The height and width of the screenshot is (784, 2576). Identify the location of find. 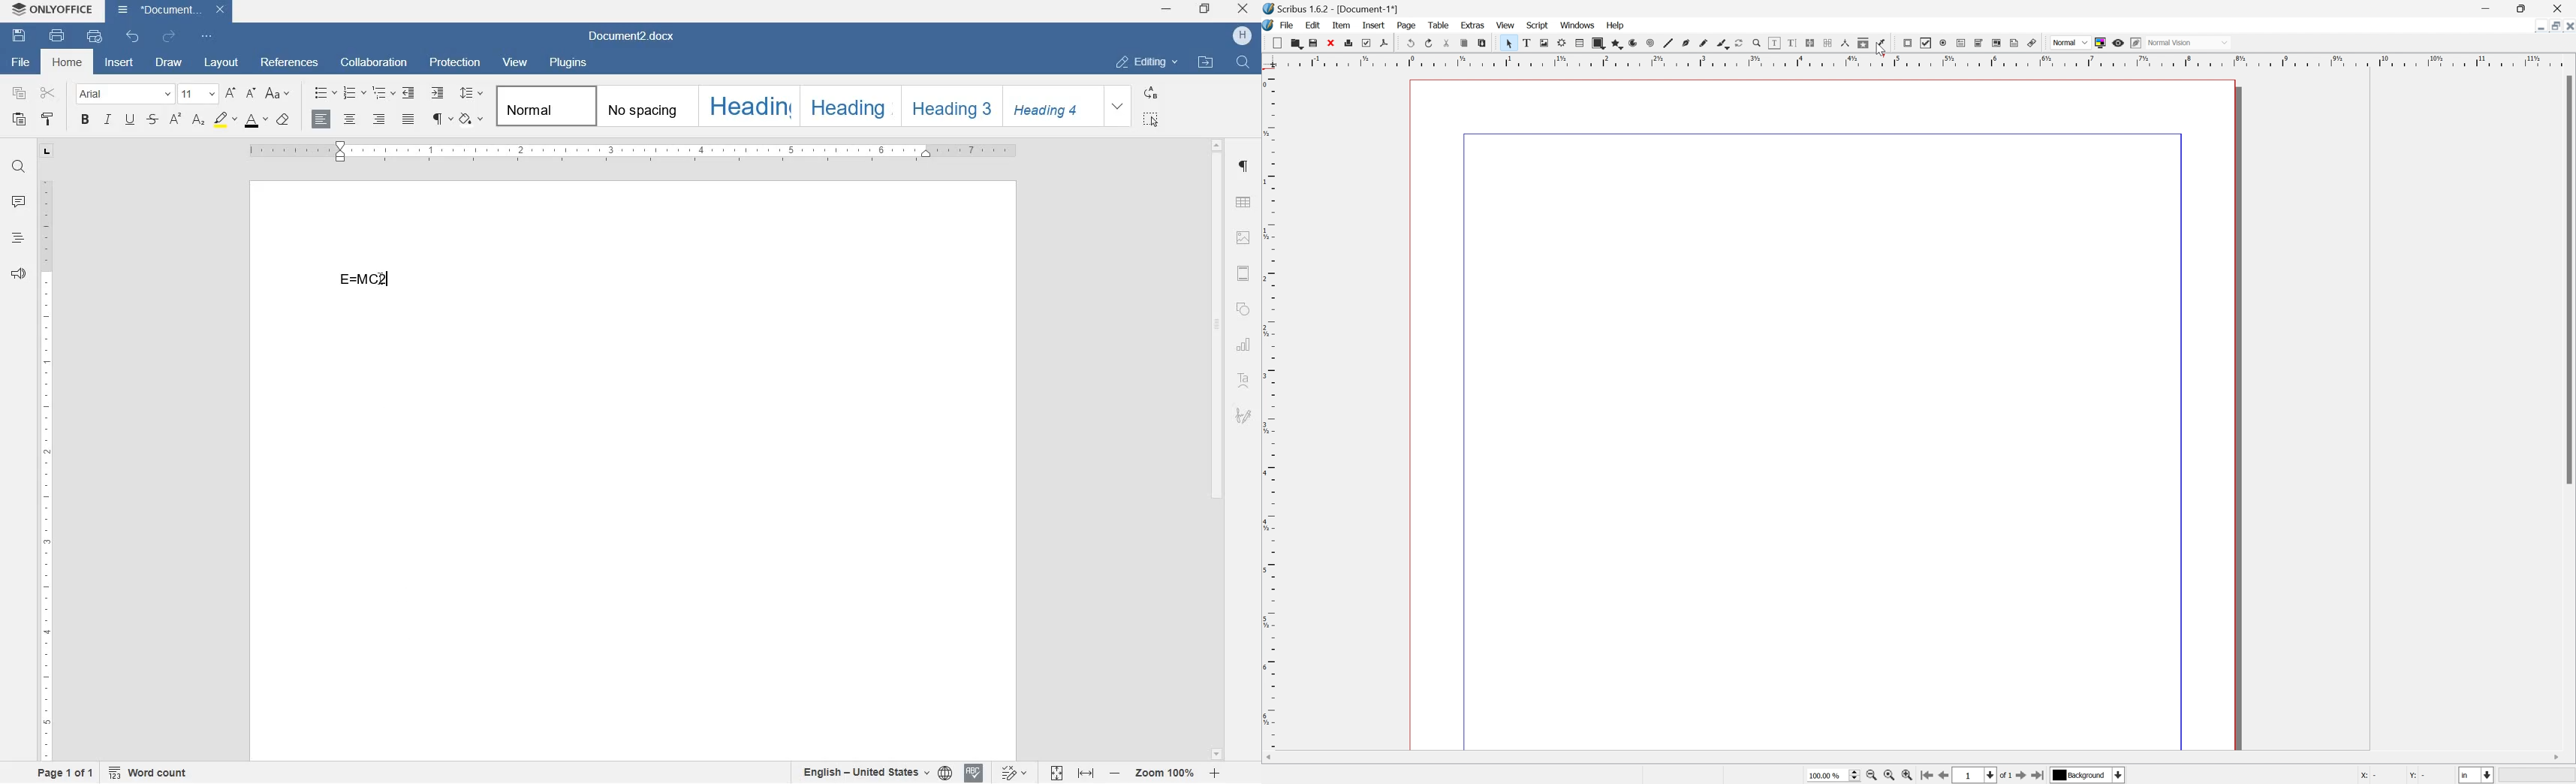
(1241, 62).